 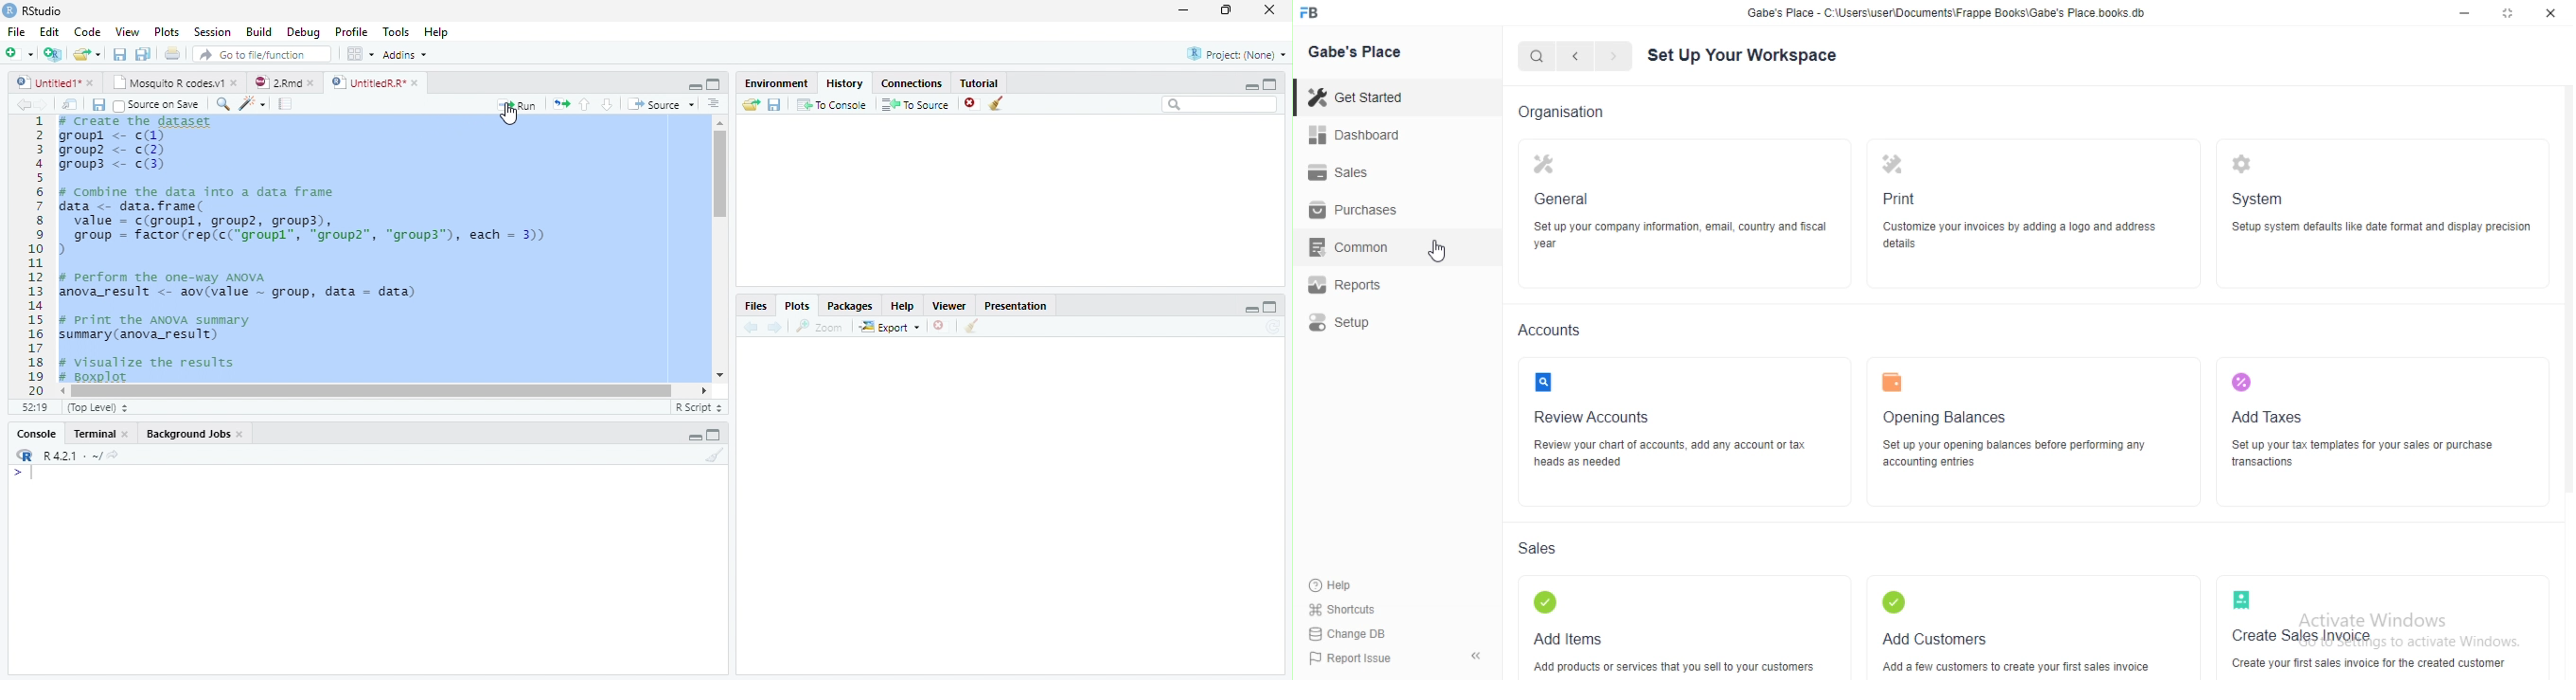 I want to click on Clear Console, so click(x=970, y=327).